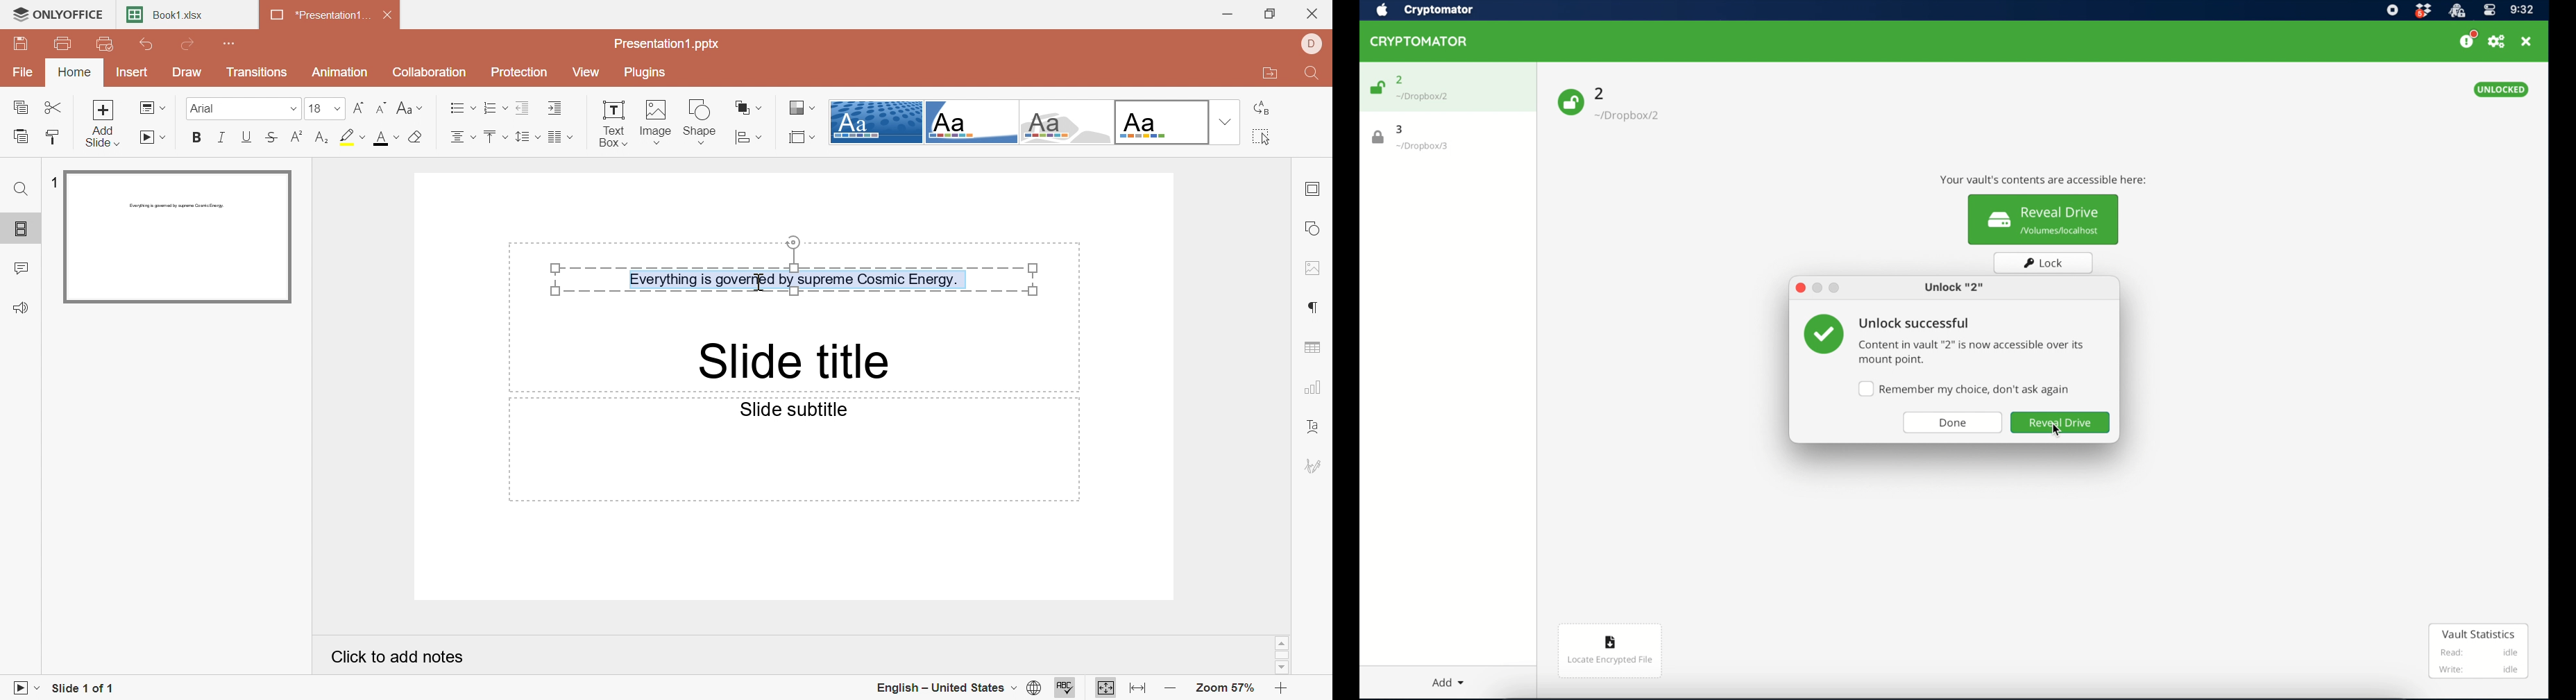 The width and height of the screenshot is (2576, 700). I want to click on Cut, so click(53, 108).